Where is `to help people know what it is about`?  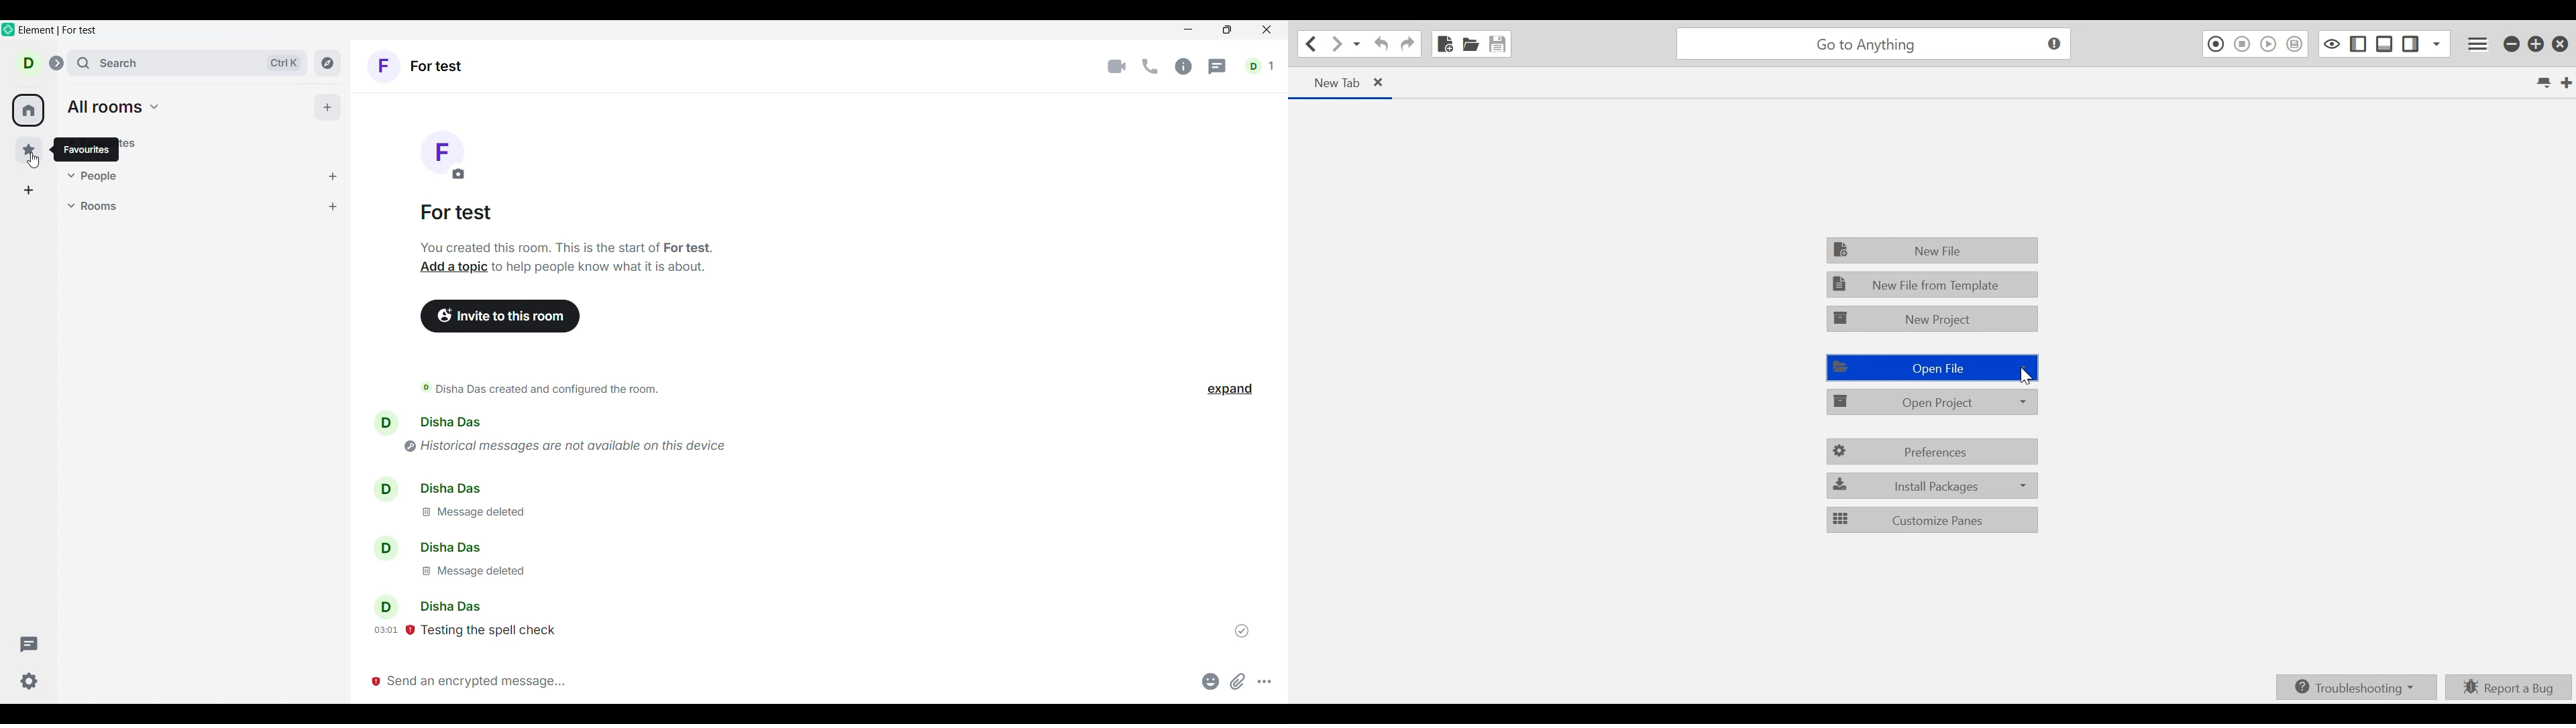
to help people know what it is about is located at coordinates (608, 269).